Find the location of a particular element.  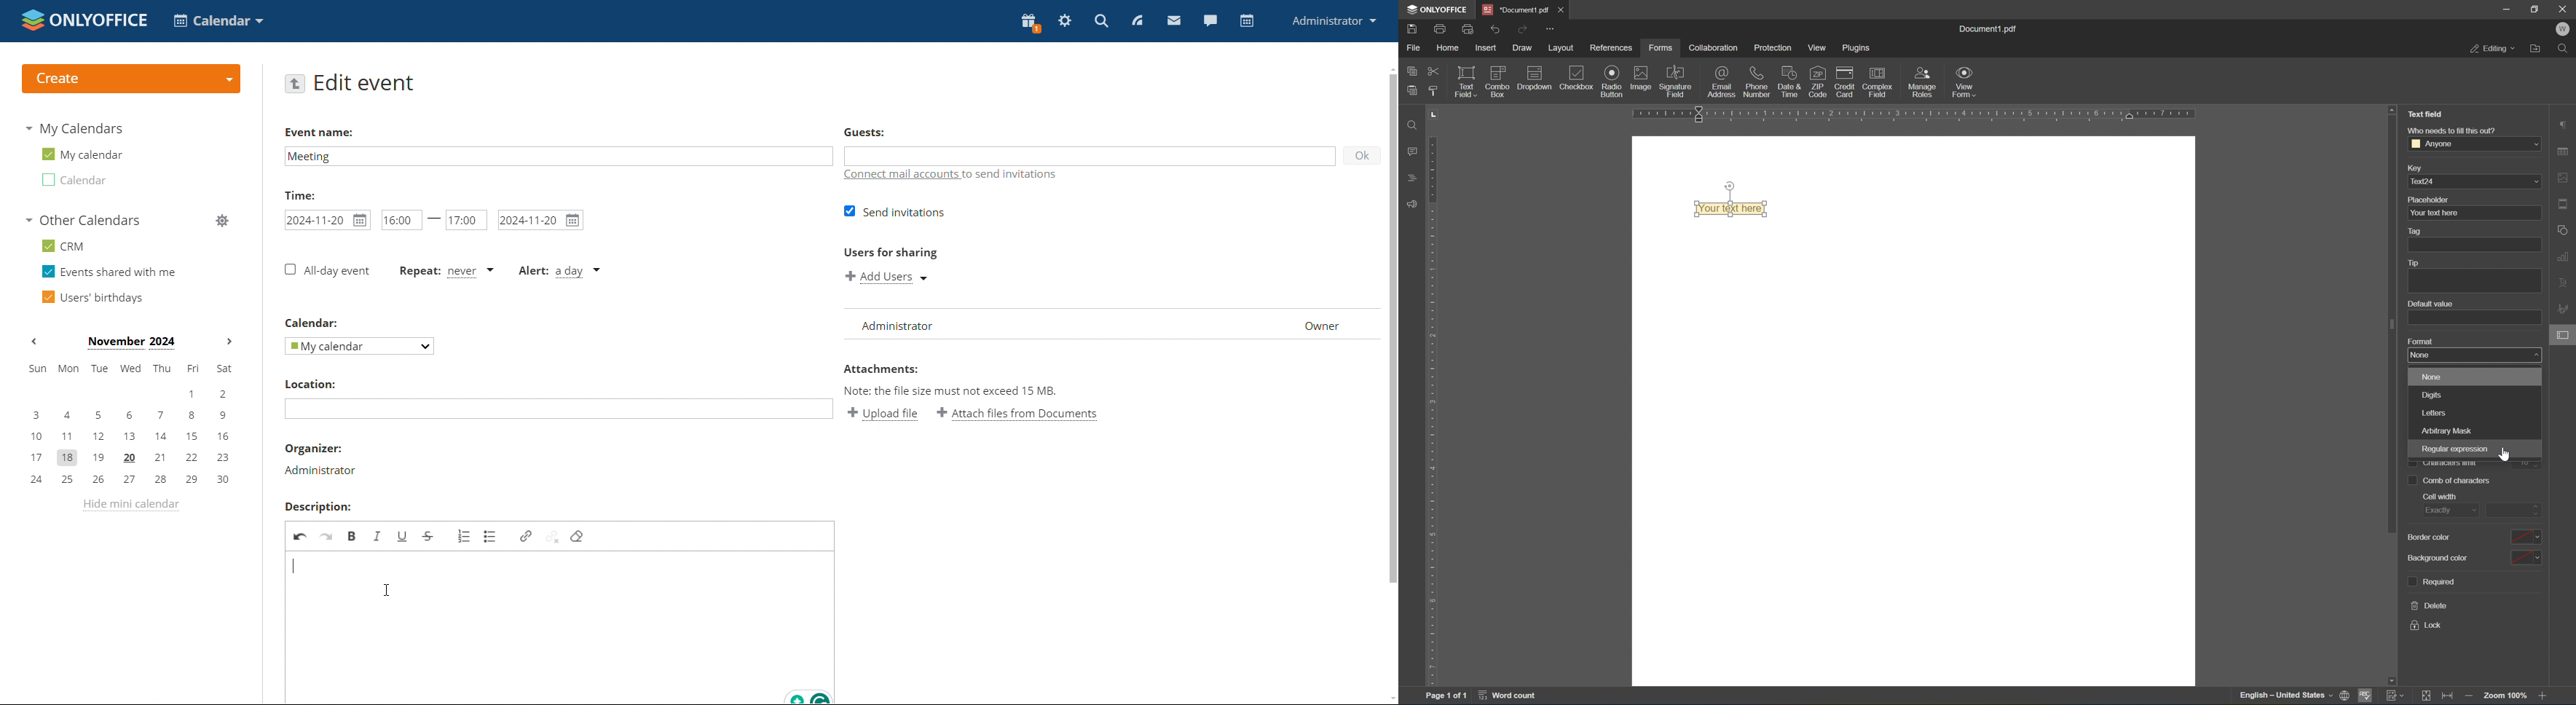

logo is located at coordinates (85, 20).